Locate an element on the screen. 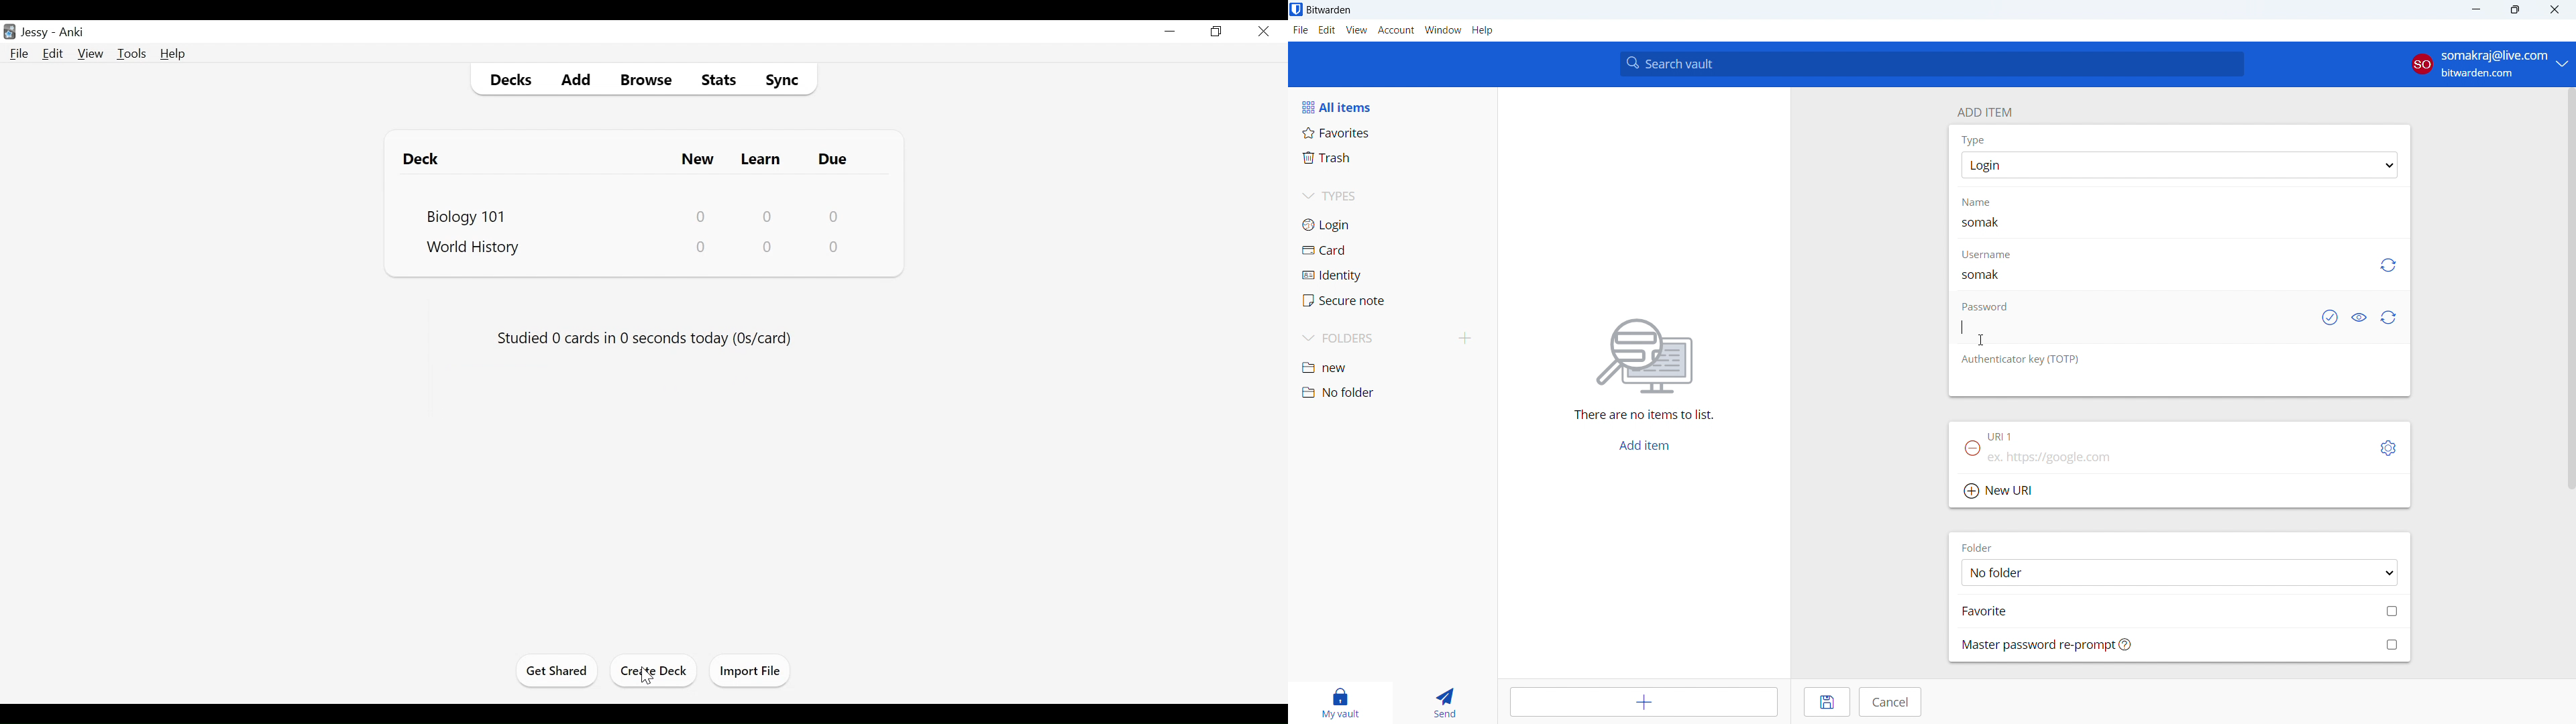 The image size is (2576, 728). generate username is located at coordinates (2387, 265).